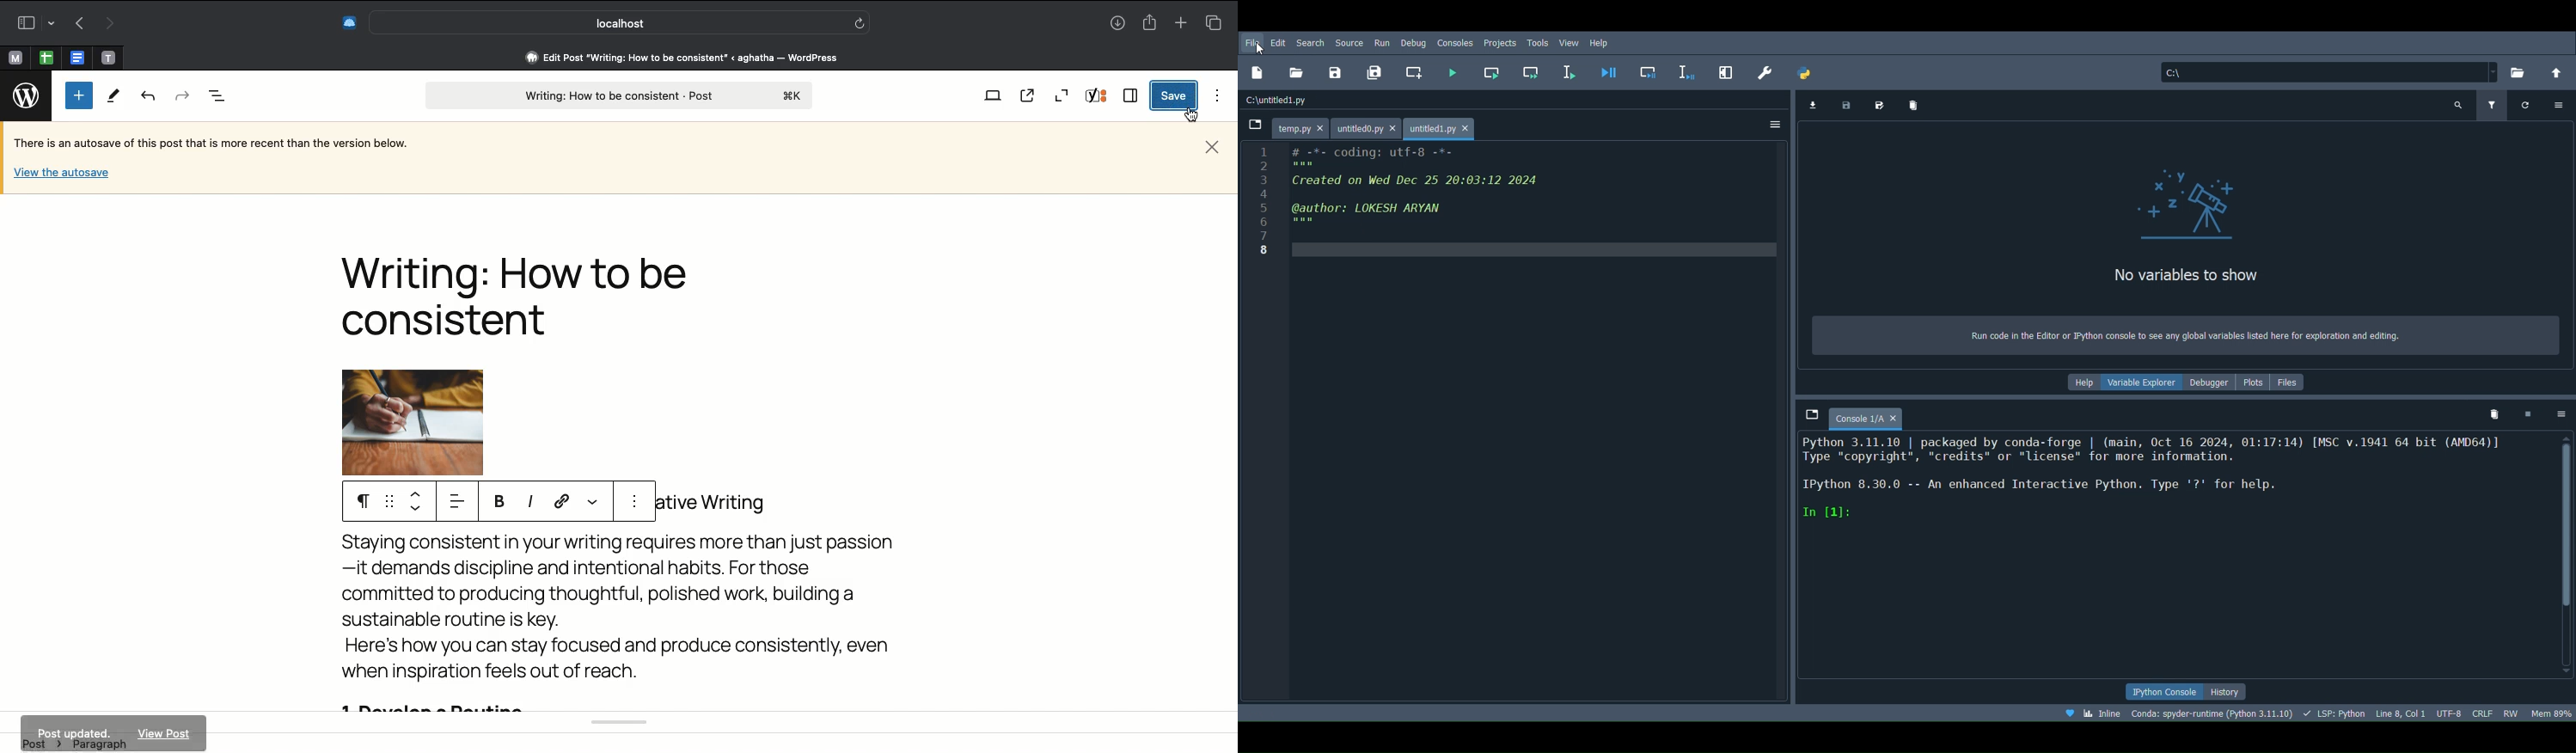 This screenshot has height=756, width=2576. I want to click on Create new cell at the current line (Ctrl + 2), so click(1418, 73).